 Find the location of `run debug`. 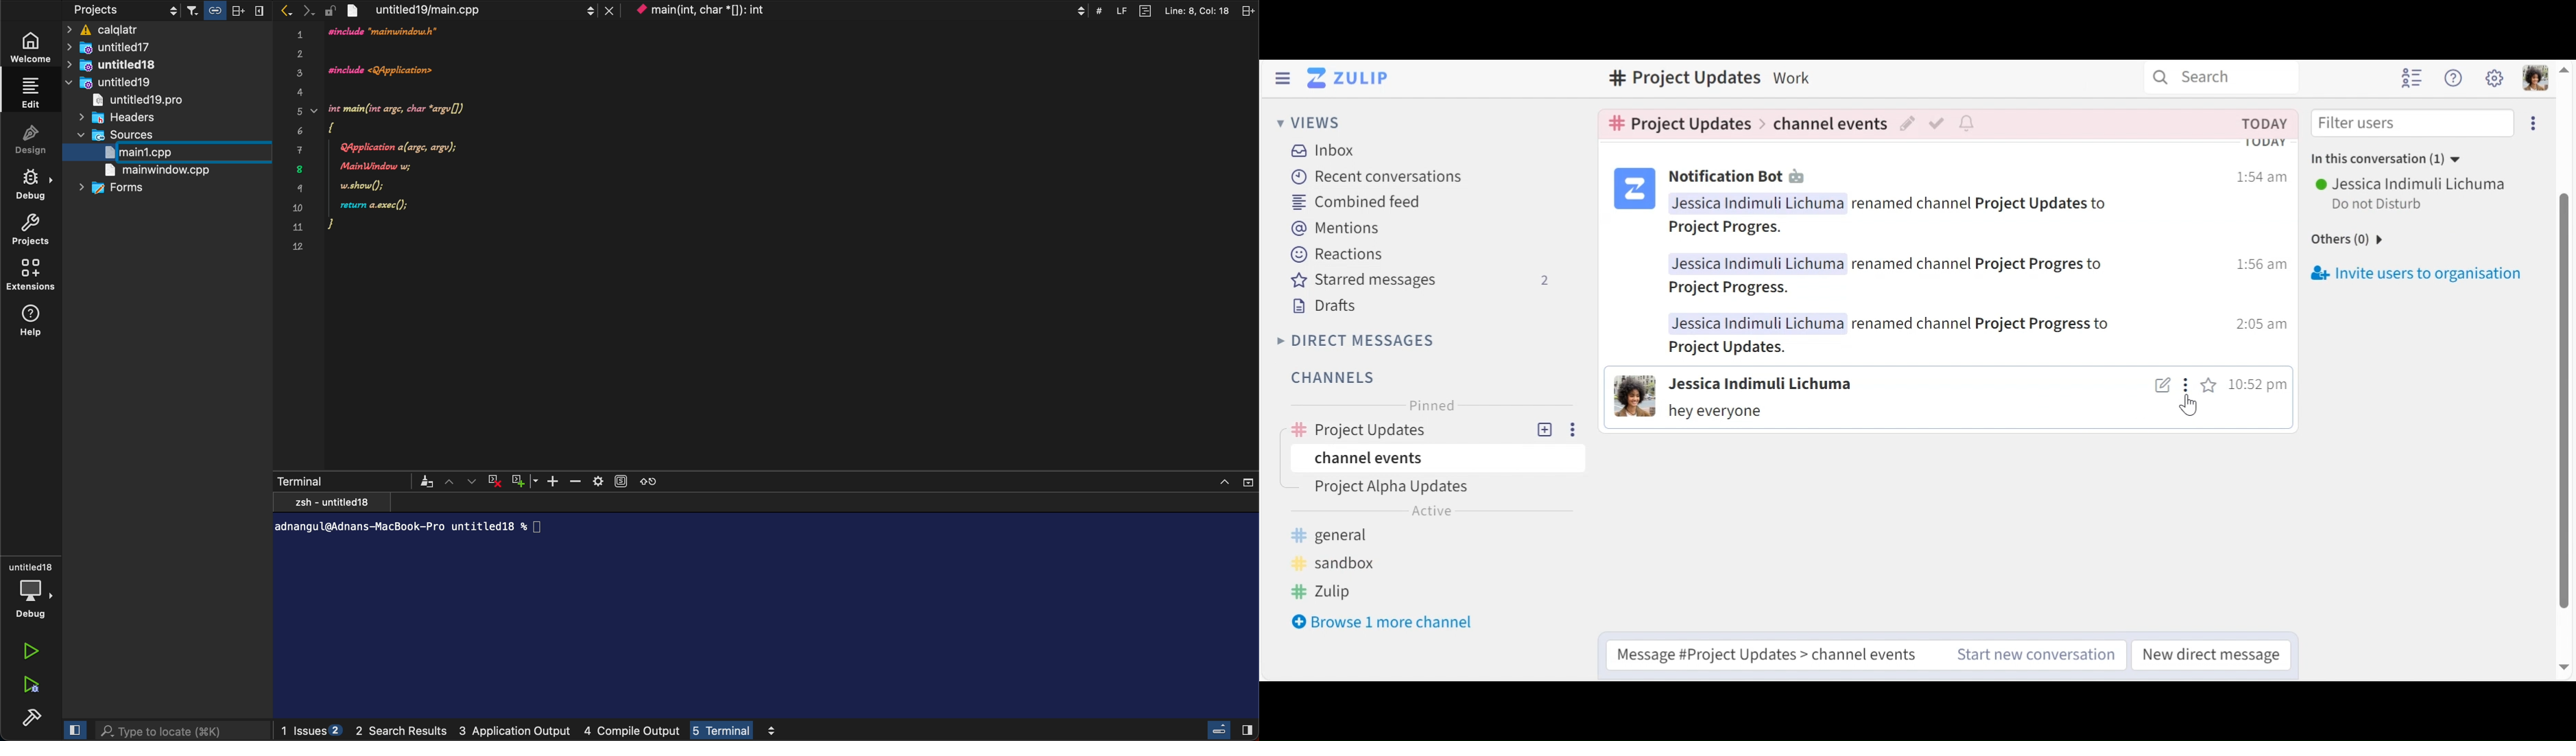

run debug is located at coordinates (29, 686).